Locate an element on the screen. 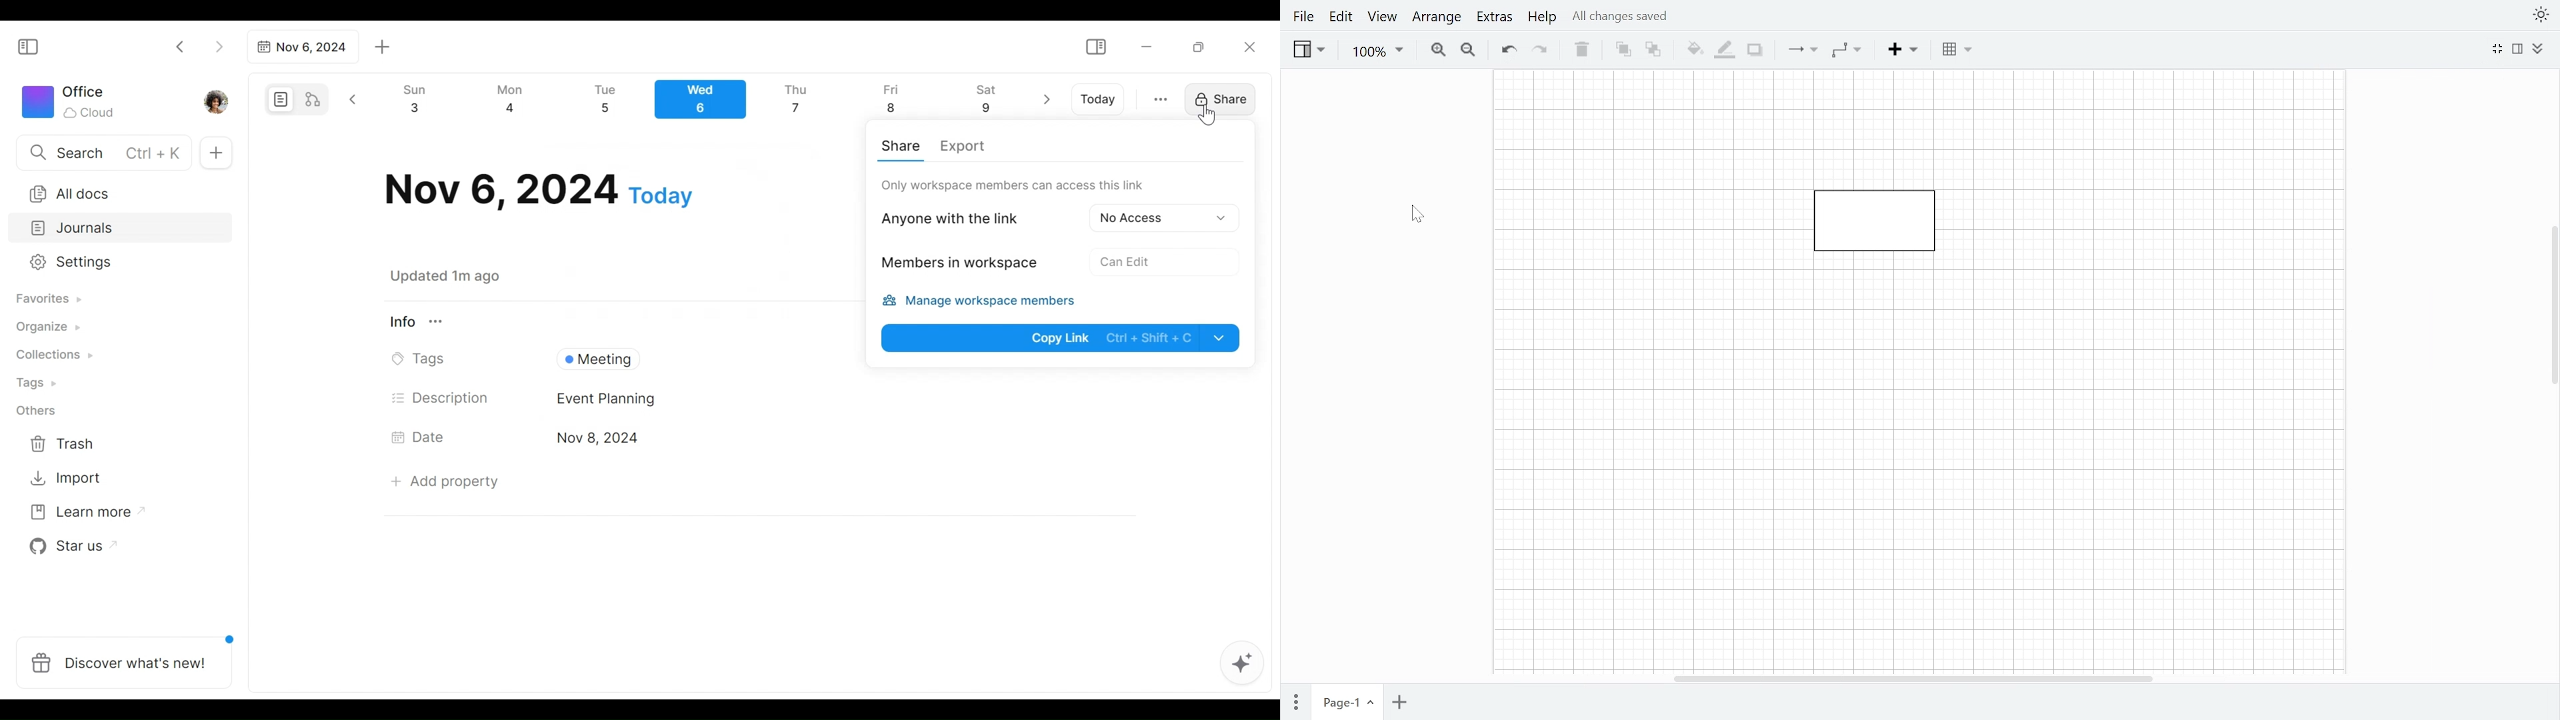  Minimize is located at coordinates (1147, 45).